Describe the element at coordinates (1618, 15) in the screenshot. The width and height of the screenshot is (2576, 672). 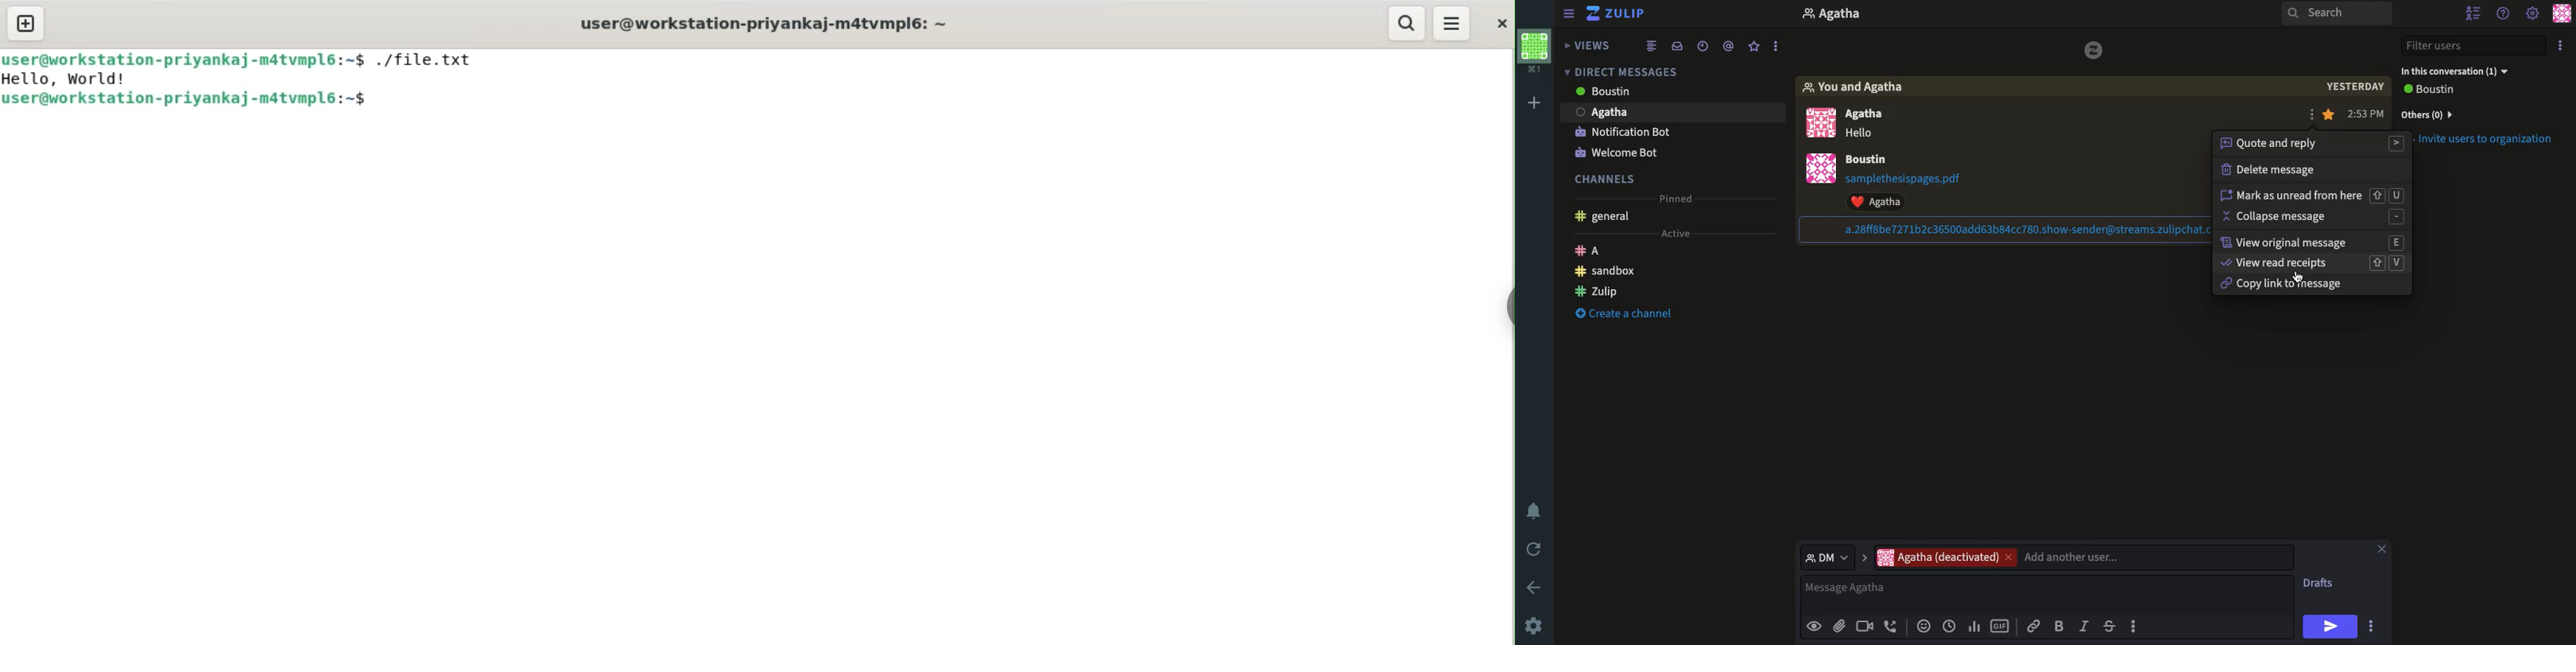
I see `Zulip` at that location.